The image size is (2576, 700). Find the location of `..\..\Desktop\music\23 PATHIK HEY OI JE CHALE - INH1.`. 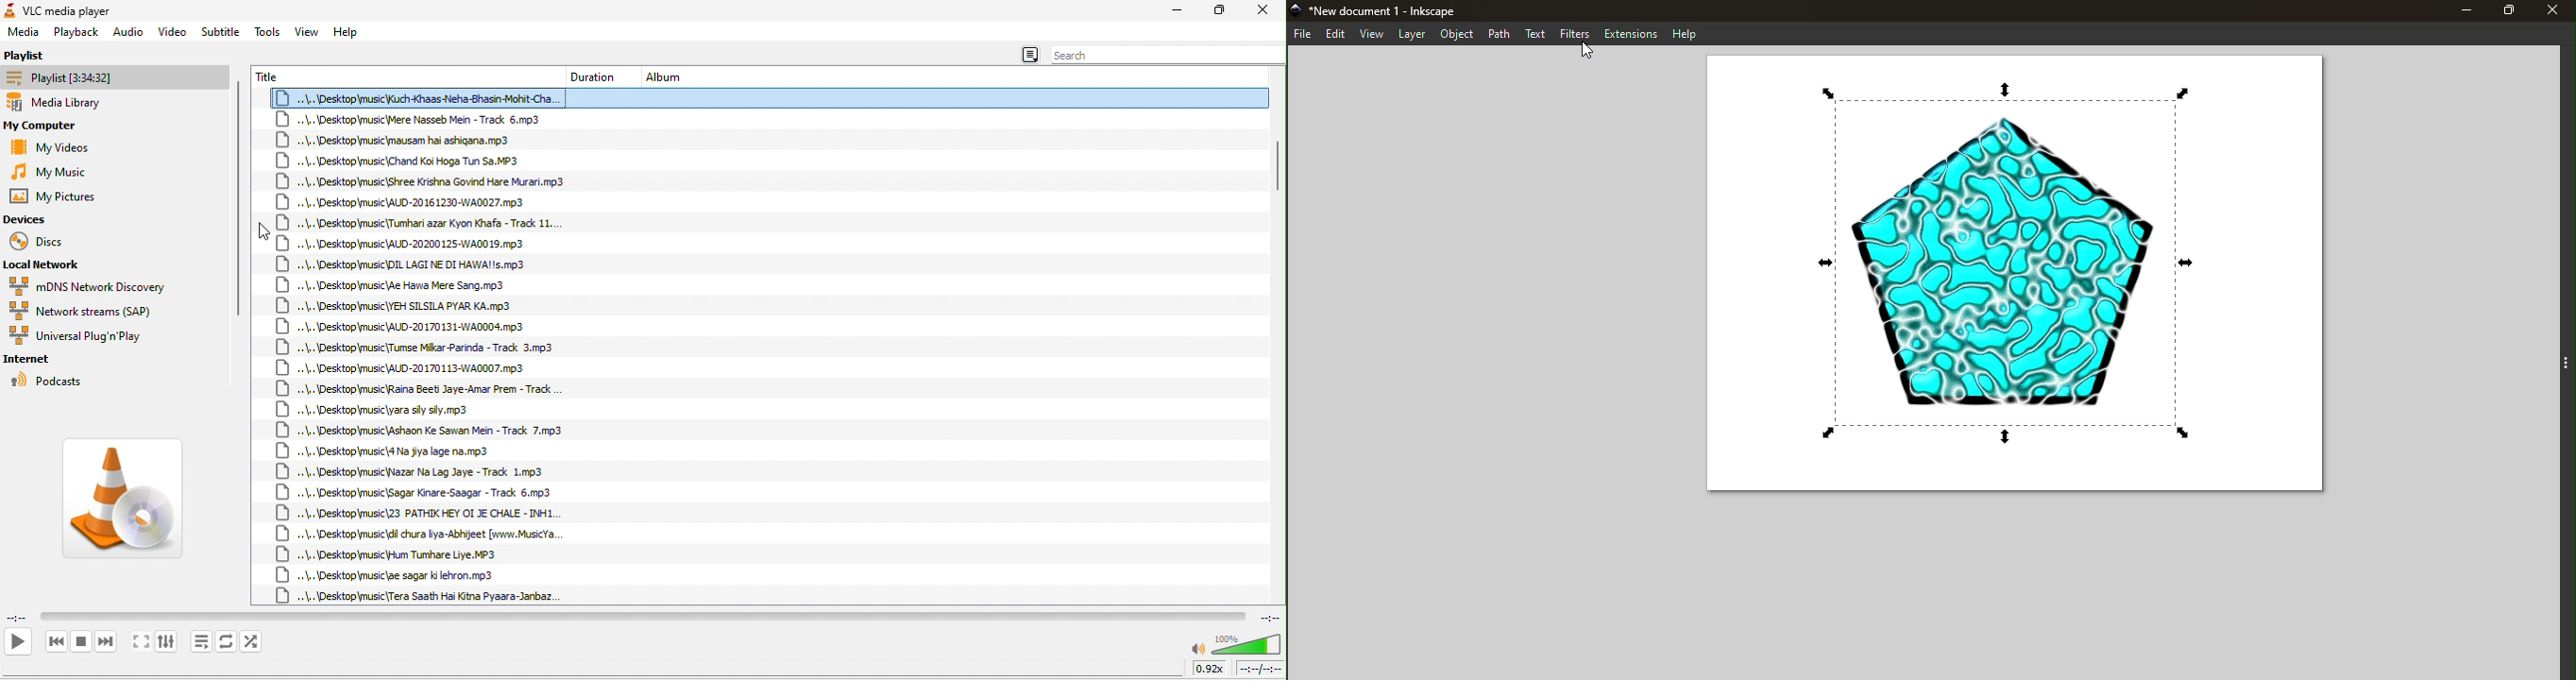

..\..\Desktop\music\23 PATHIK HEY OI JE CHALE - INH1. is located at coordinates (419, 514).